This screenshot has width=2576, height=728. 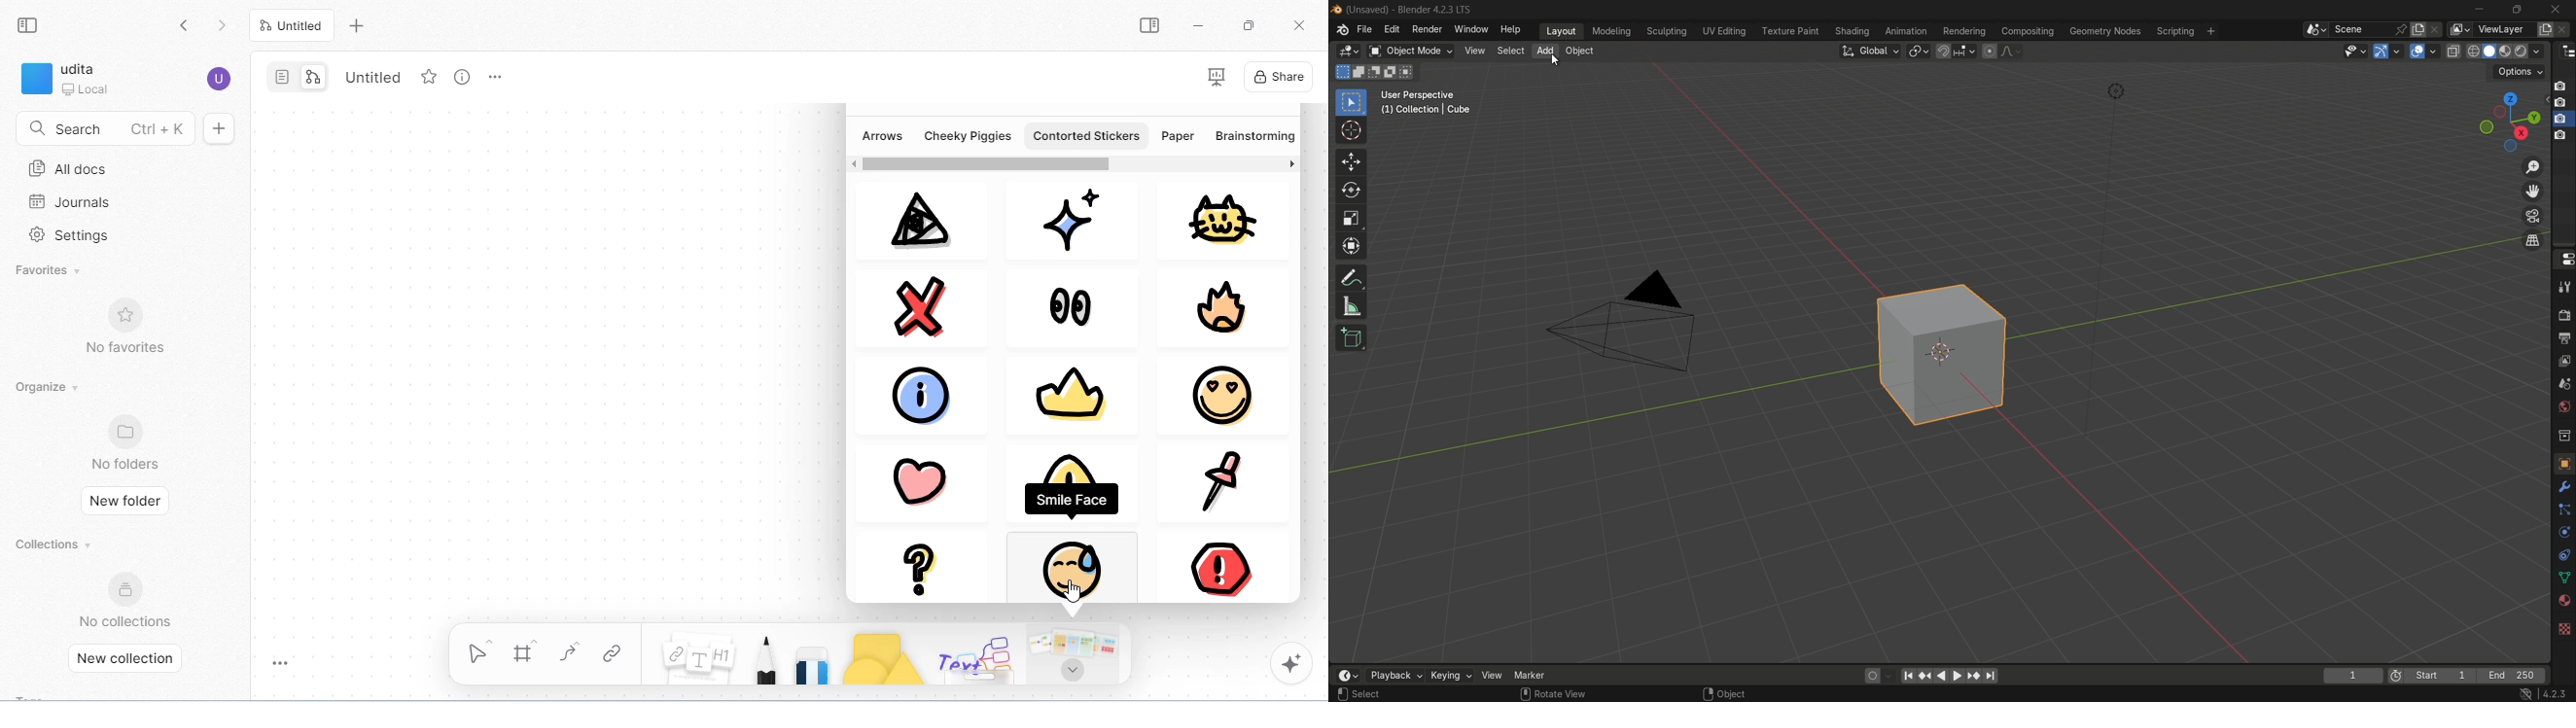 I want to click on smiley face dialog box, so click(x=1073, y=498).